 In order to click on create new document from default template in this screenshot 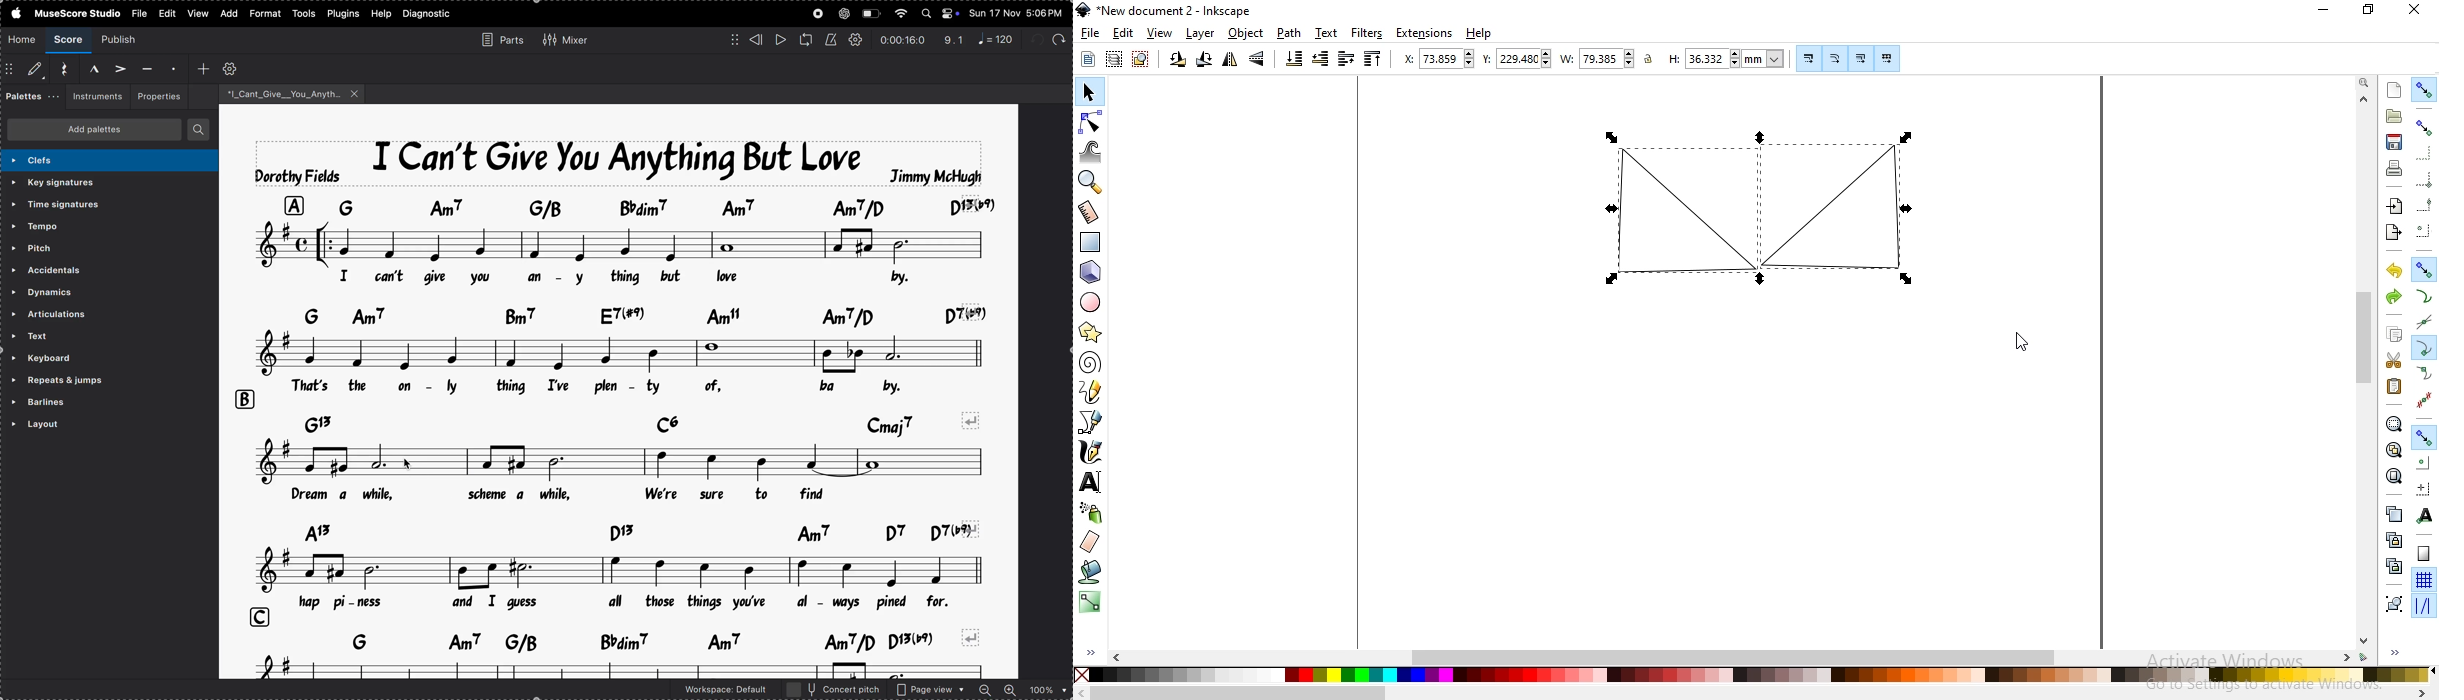, I will do `click(2395, 88)`.